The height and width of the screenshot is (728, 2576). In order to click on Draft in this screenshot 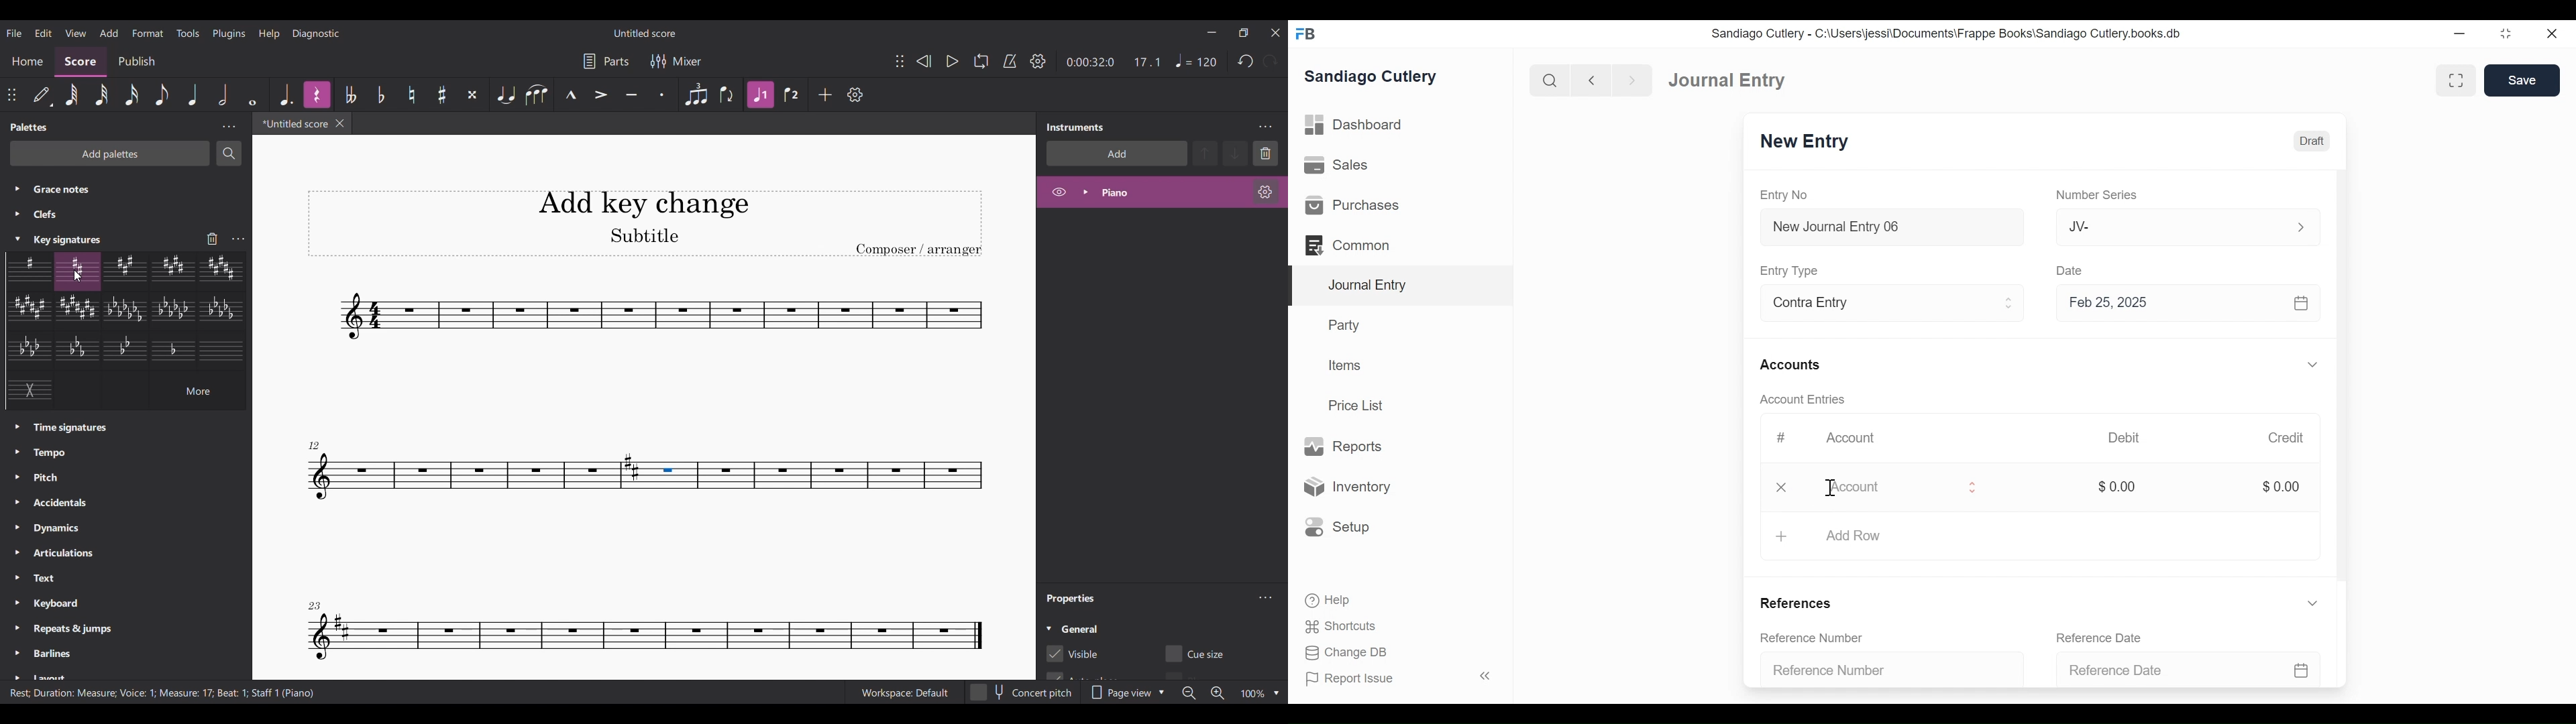, I will do `click(2312, 141)`.